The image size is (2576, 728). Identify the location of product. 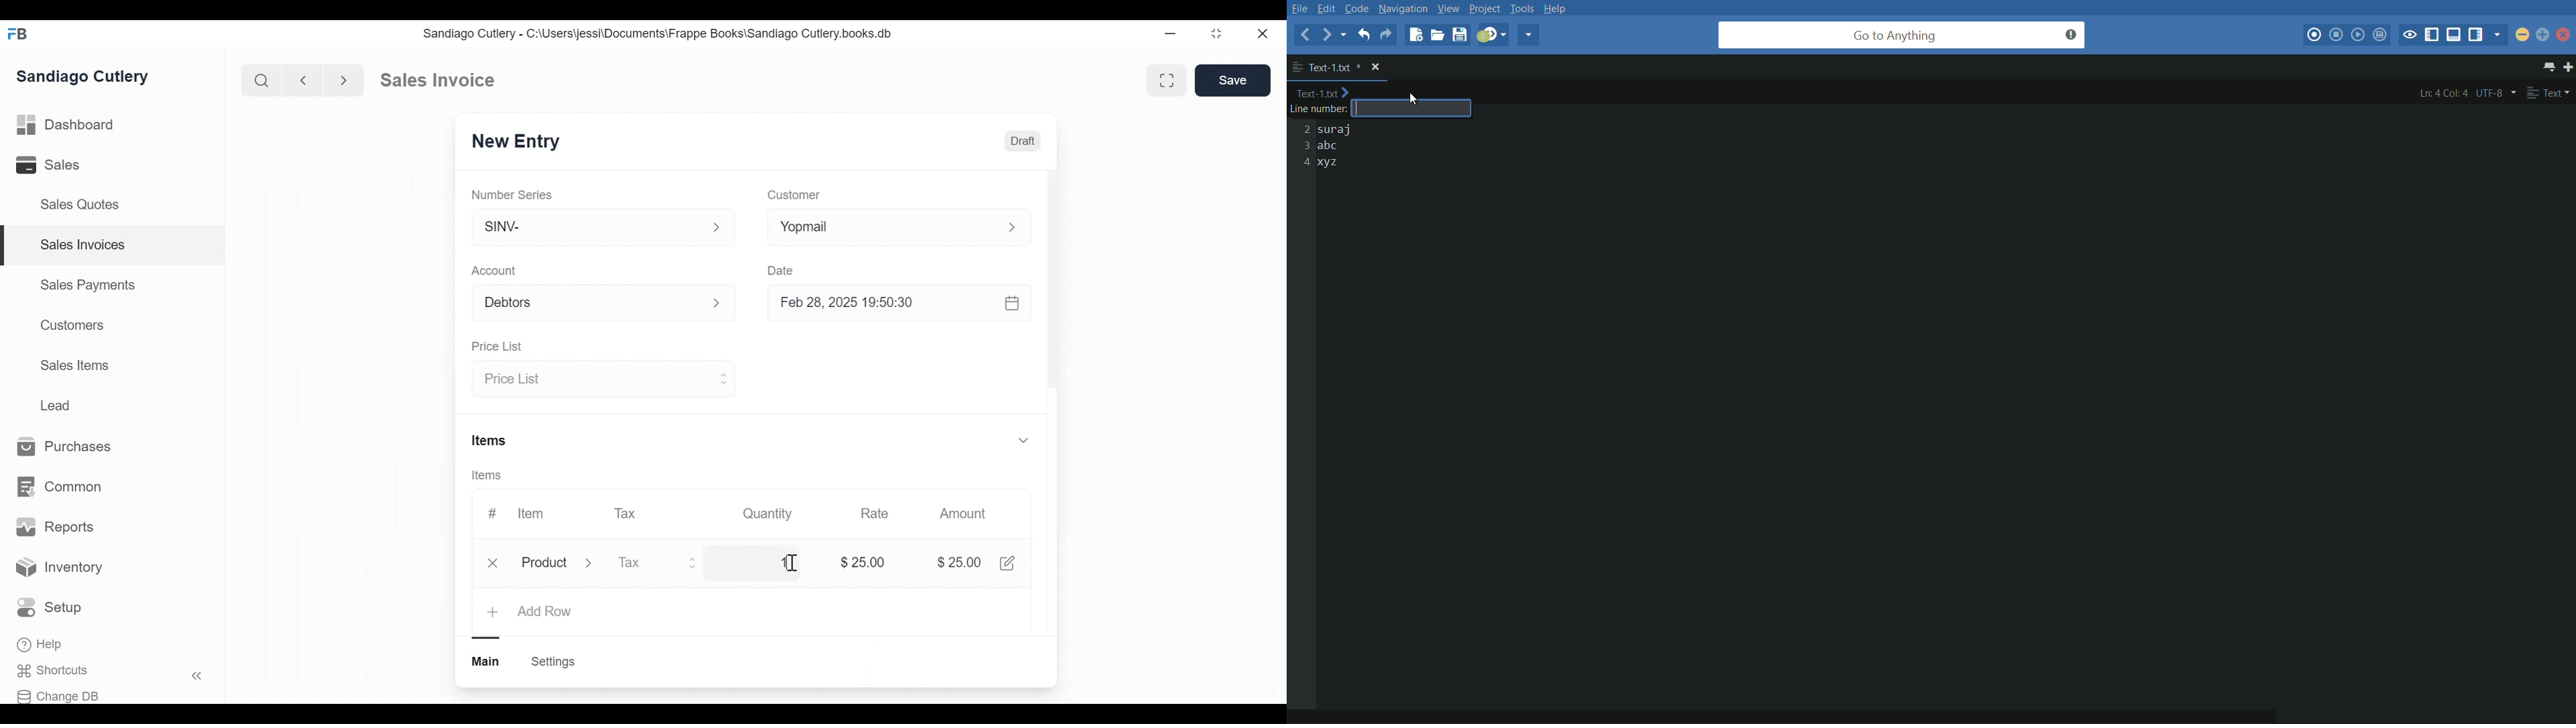
(544, 565).